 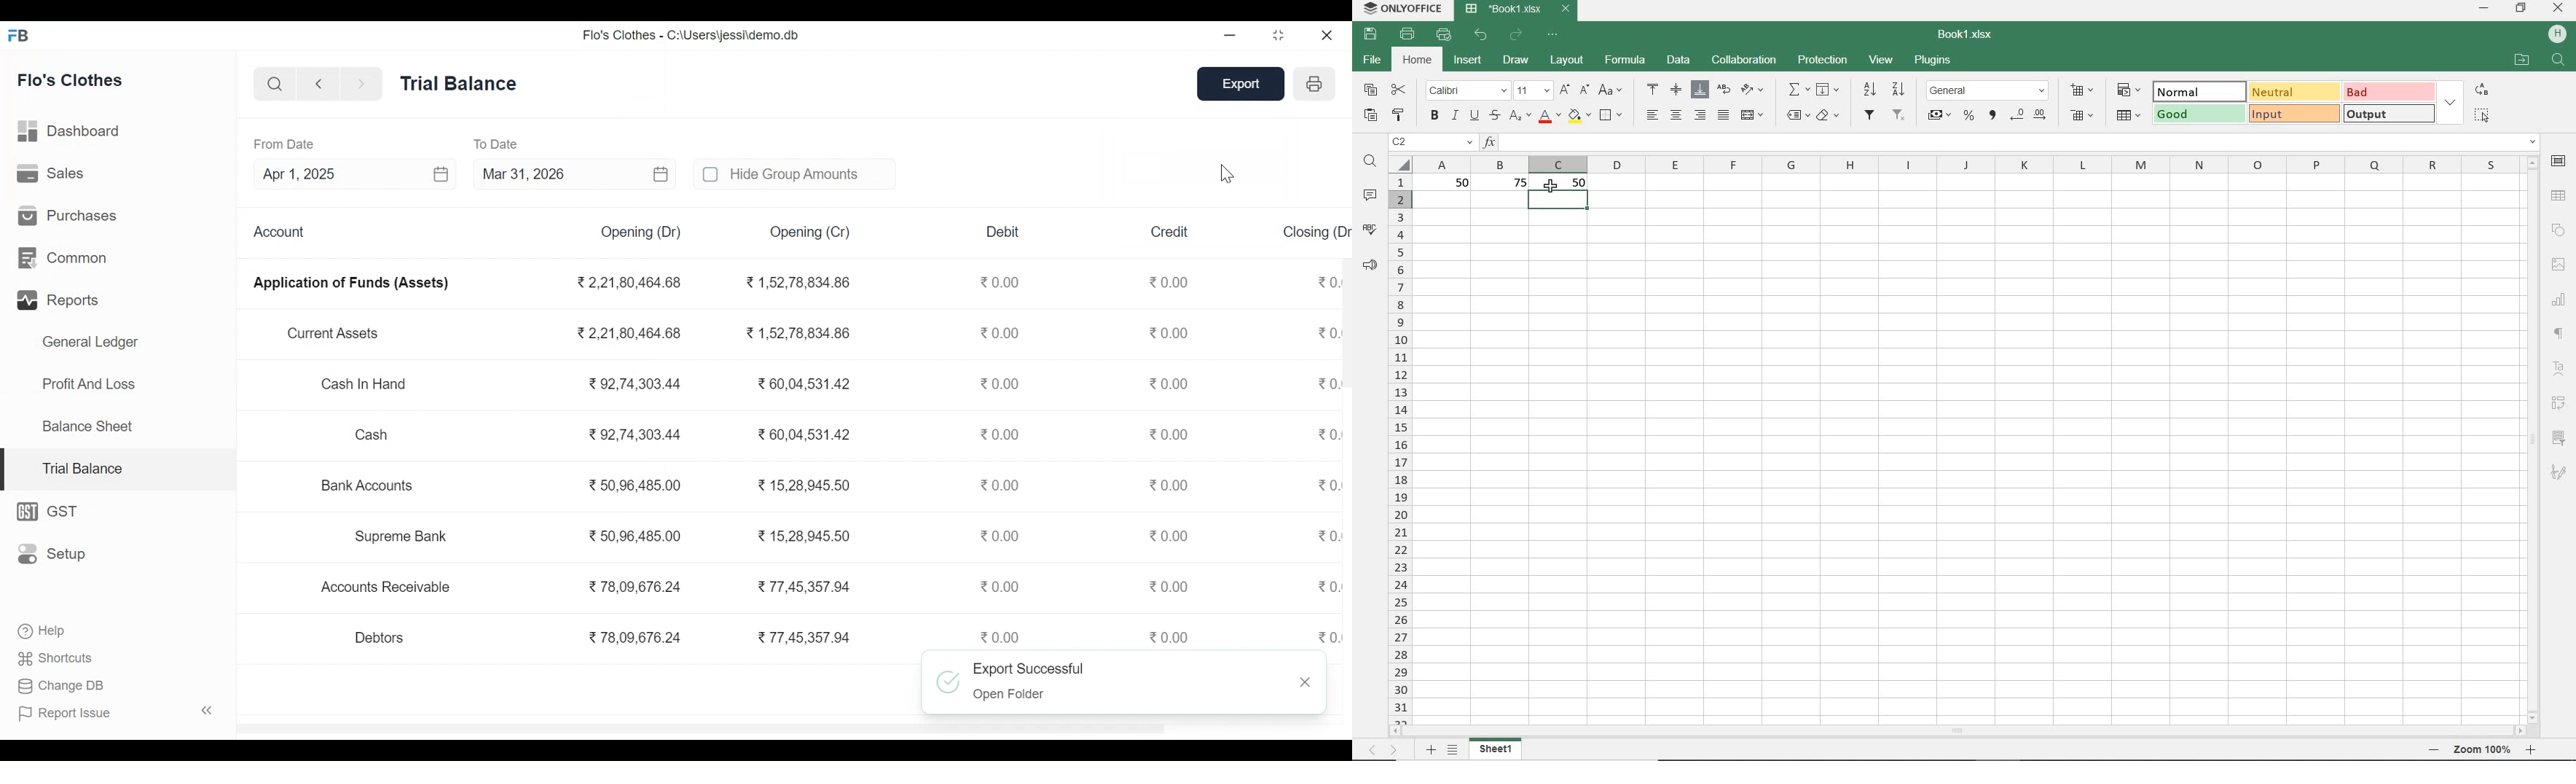 I want to click on Sales, so click(x=54, y=173).